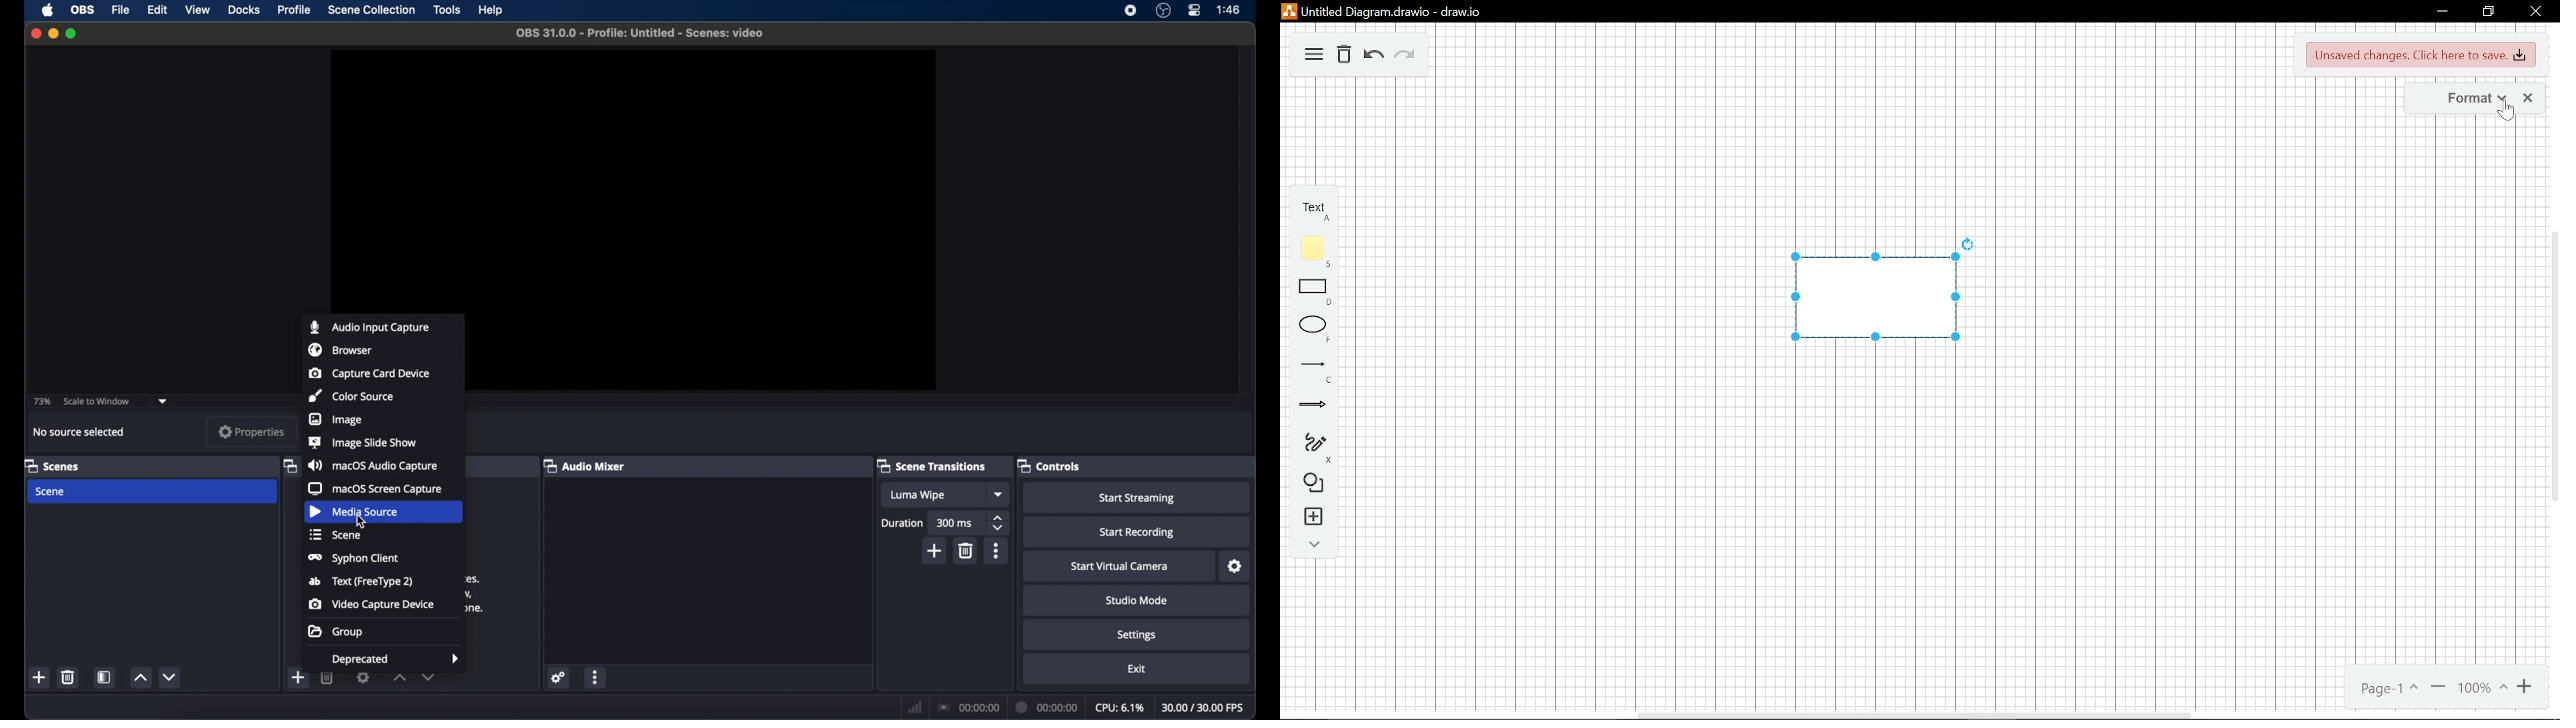 Image resolution: width=2576 pixels, height=728 pixels. I want to click on luma wipe, so click(919, 495).